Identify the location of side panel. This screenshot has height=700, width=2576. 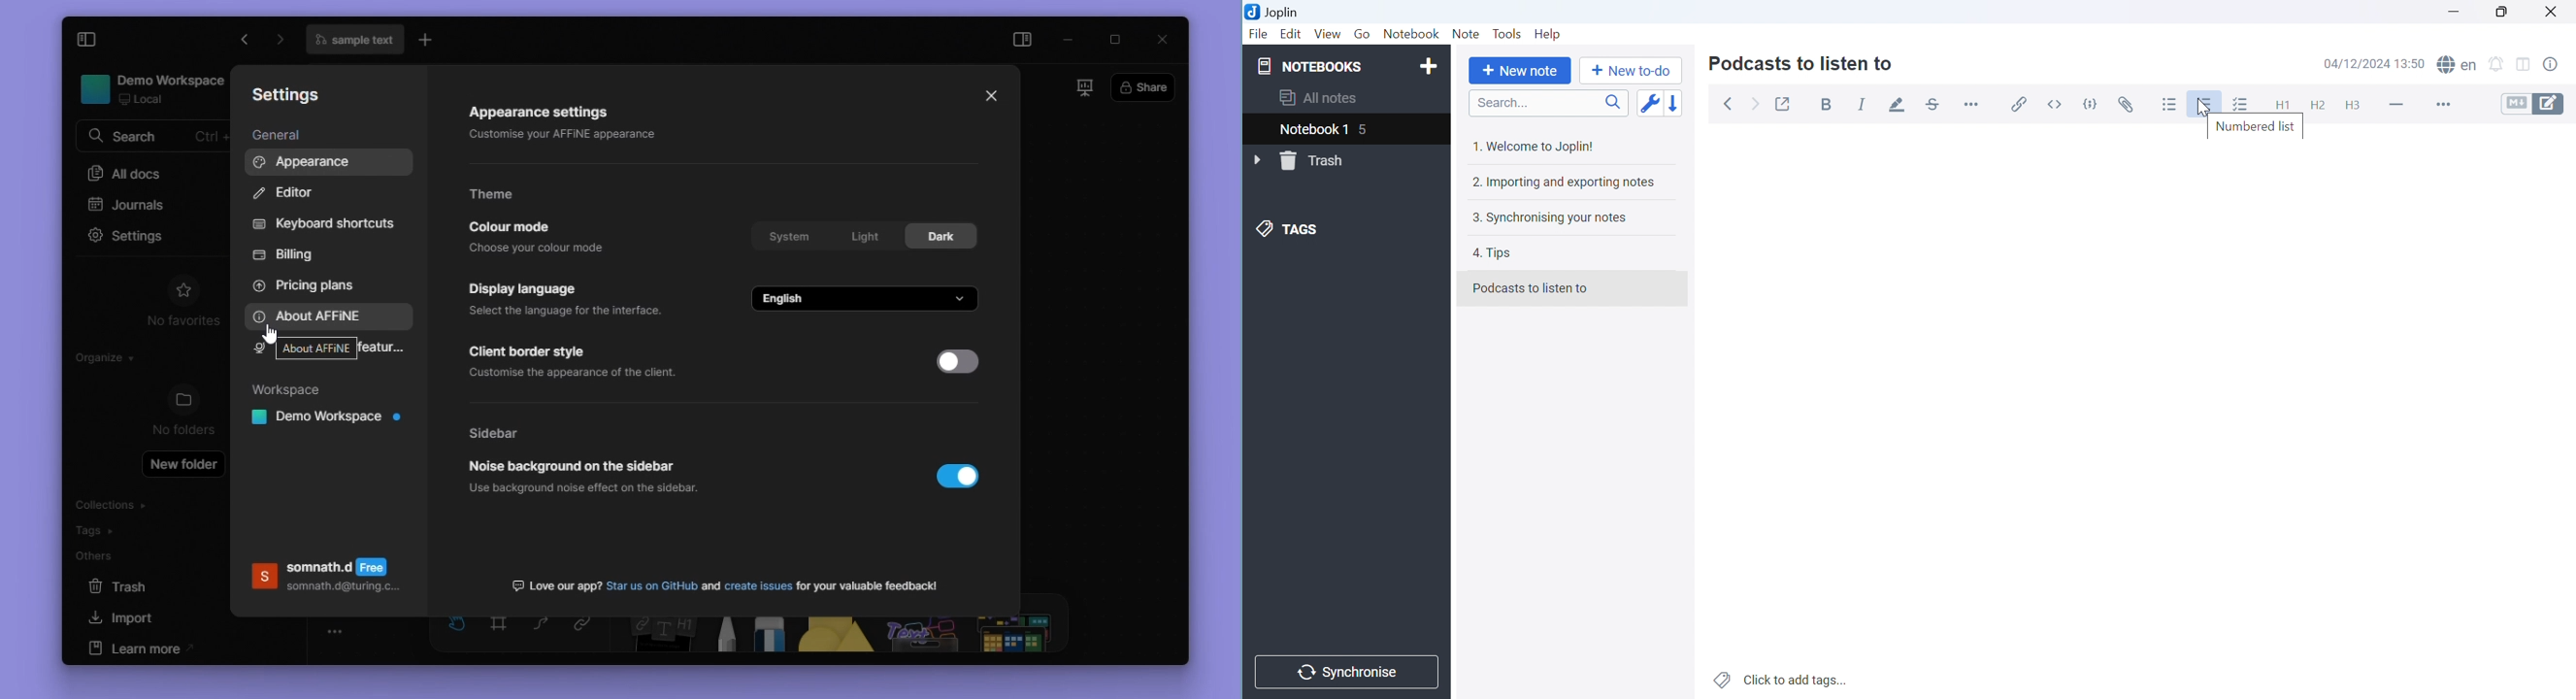
(1026, 39).